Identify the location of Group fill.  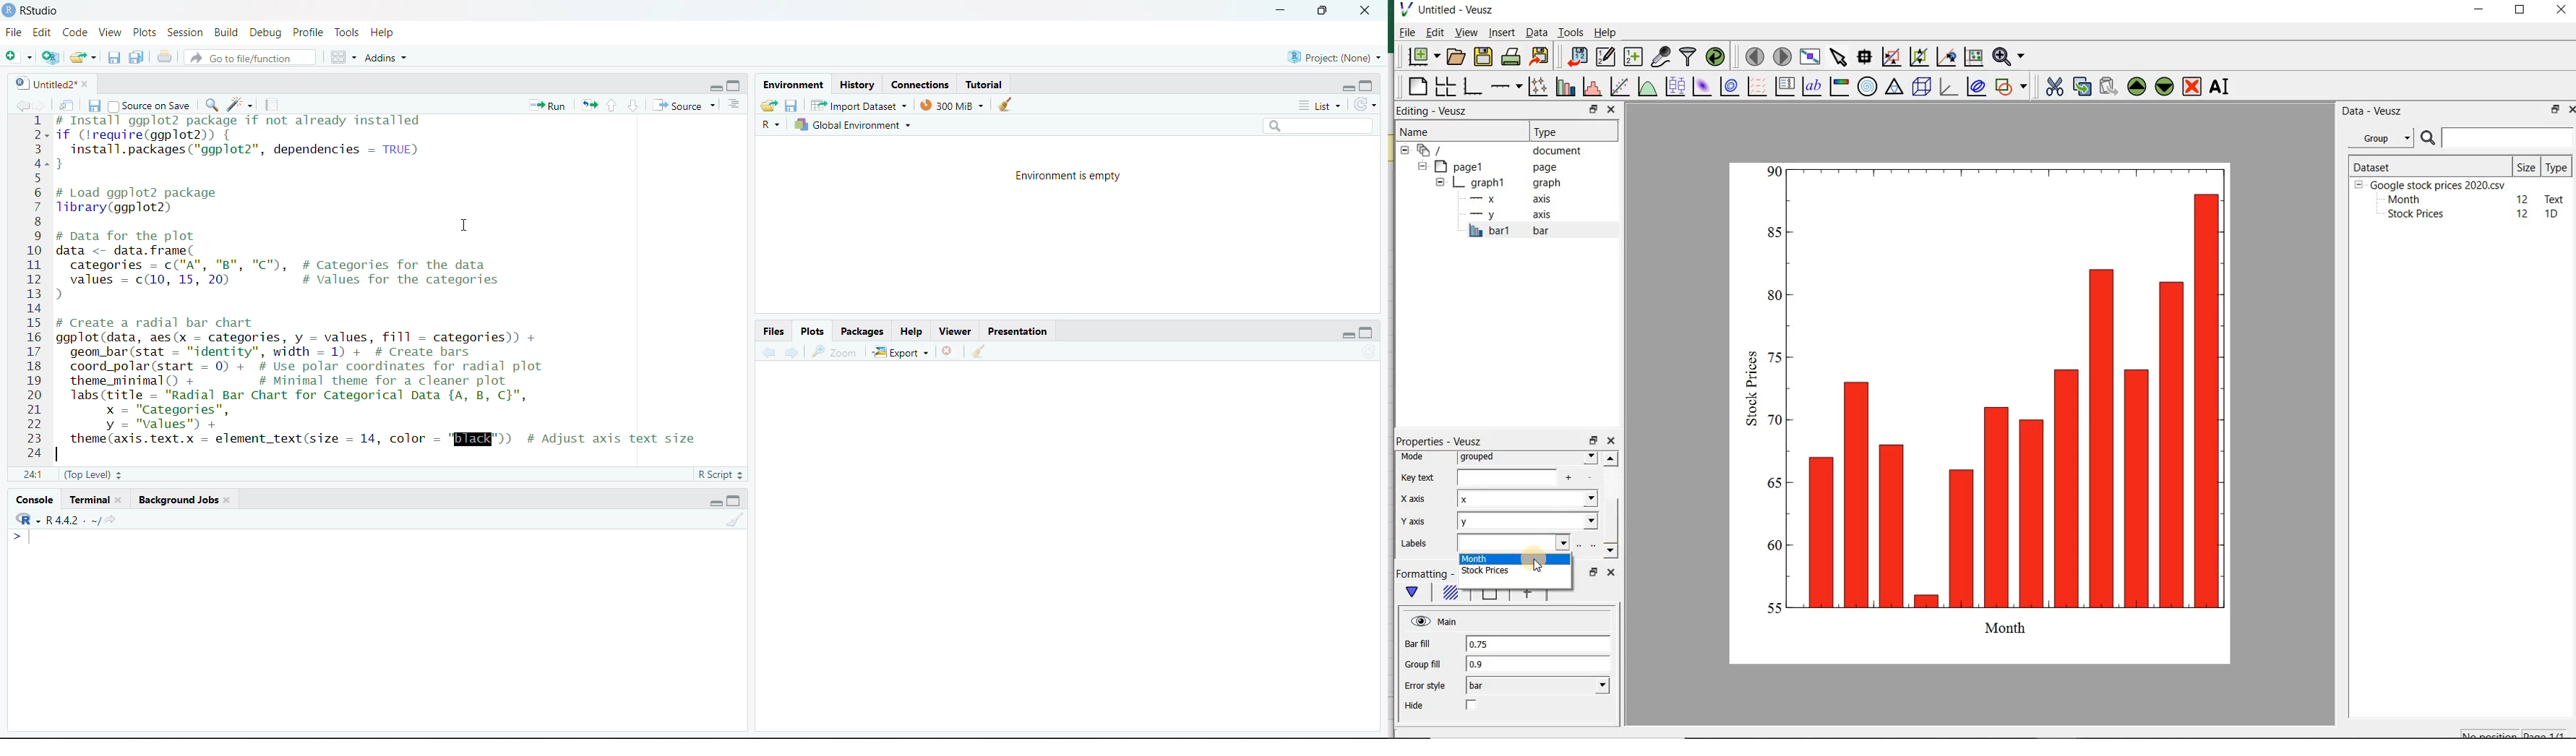
(1422, 664).